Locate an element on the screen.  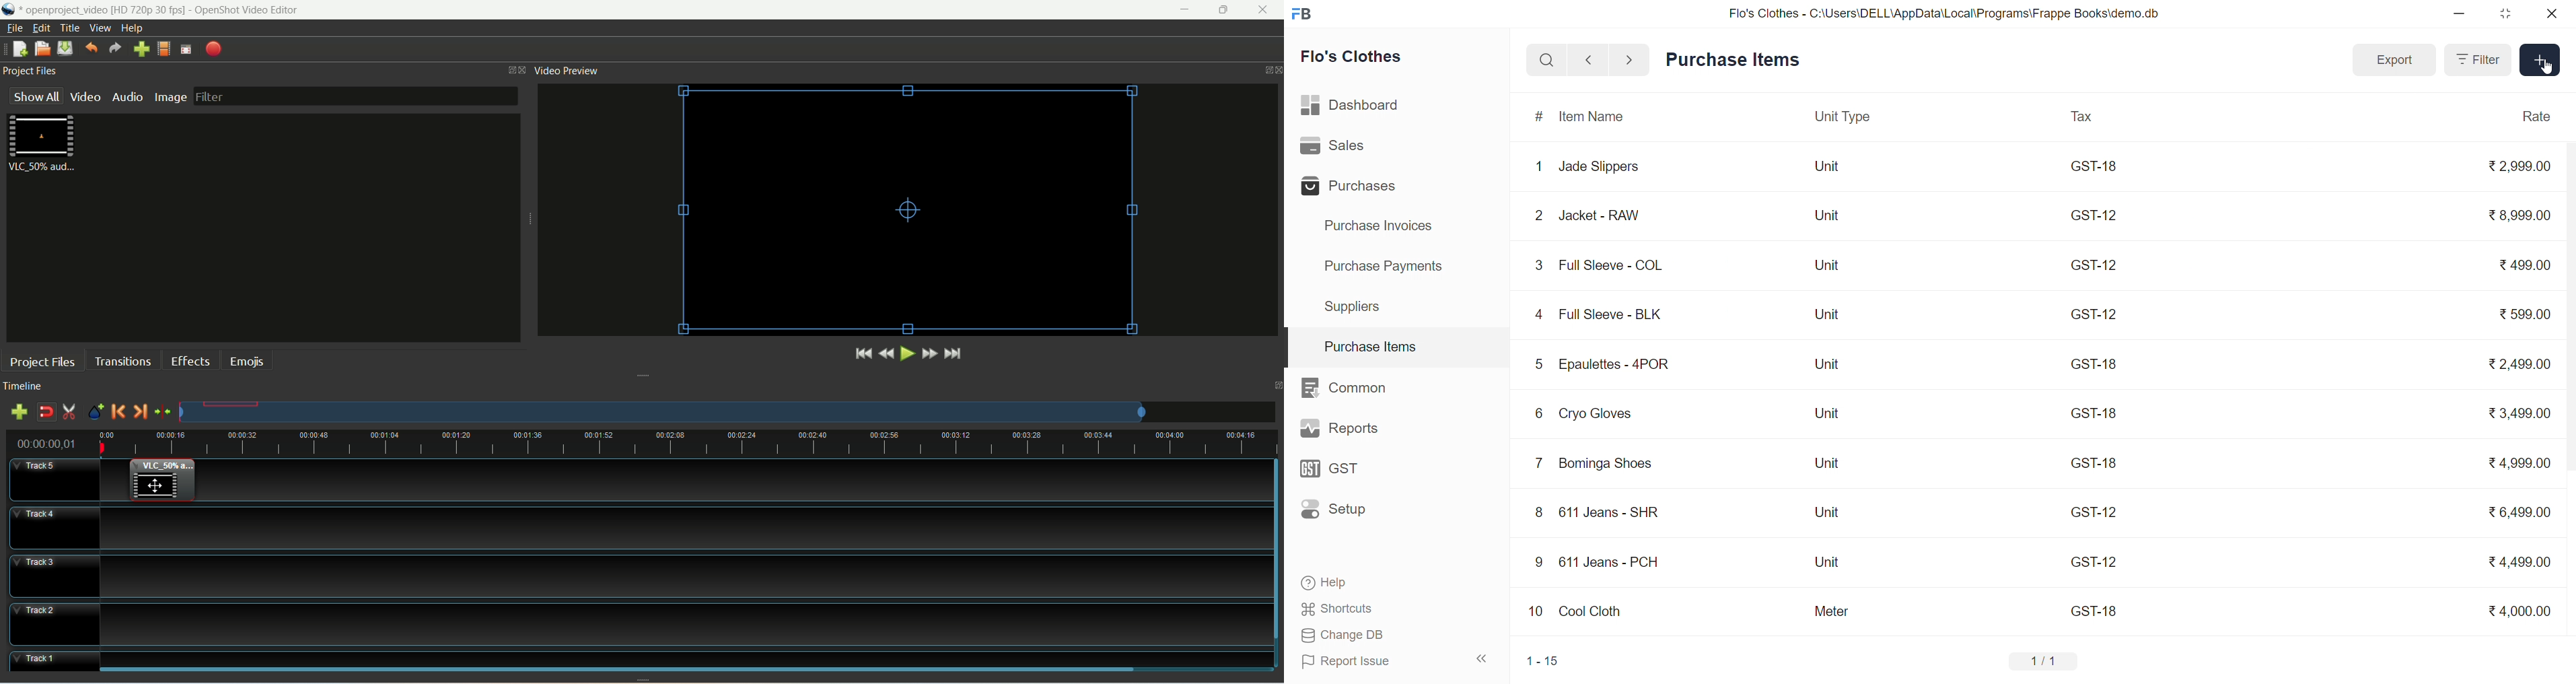
Flo's Clothes - C:\Users\DELL\AppData\Local\Programs\Frappe Books\demo.db is located at coordinates (1945, 12).